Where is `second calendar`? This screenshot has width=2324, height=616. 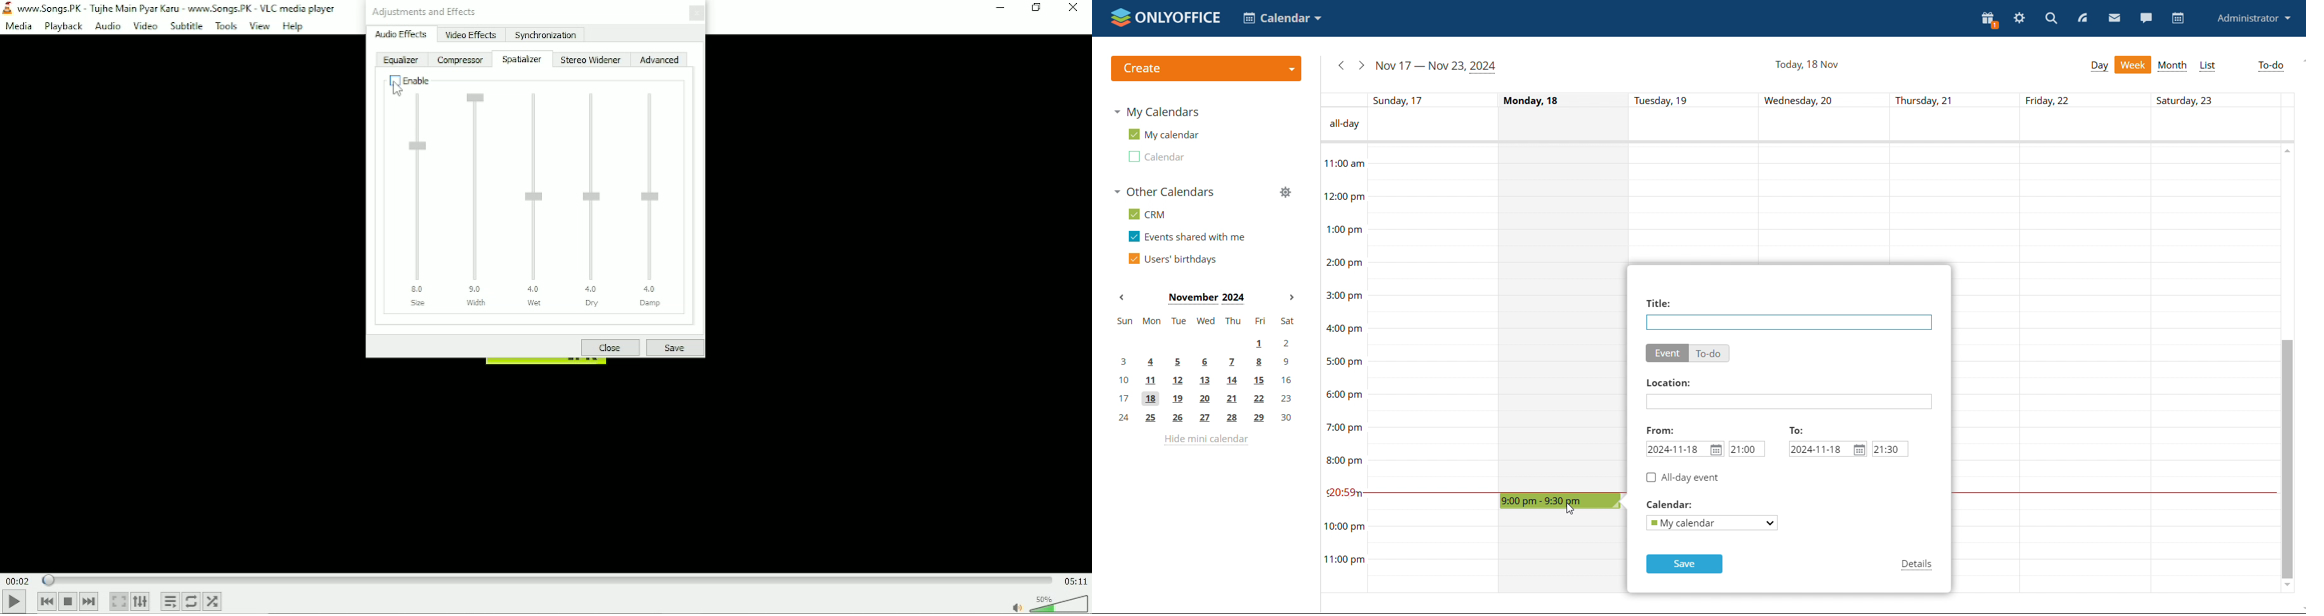
second calendar is located at coordinates (1155, 155).